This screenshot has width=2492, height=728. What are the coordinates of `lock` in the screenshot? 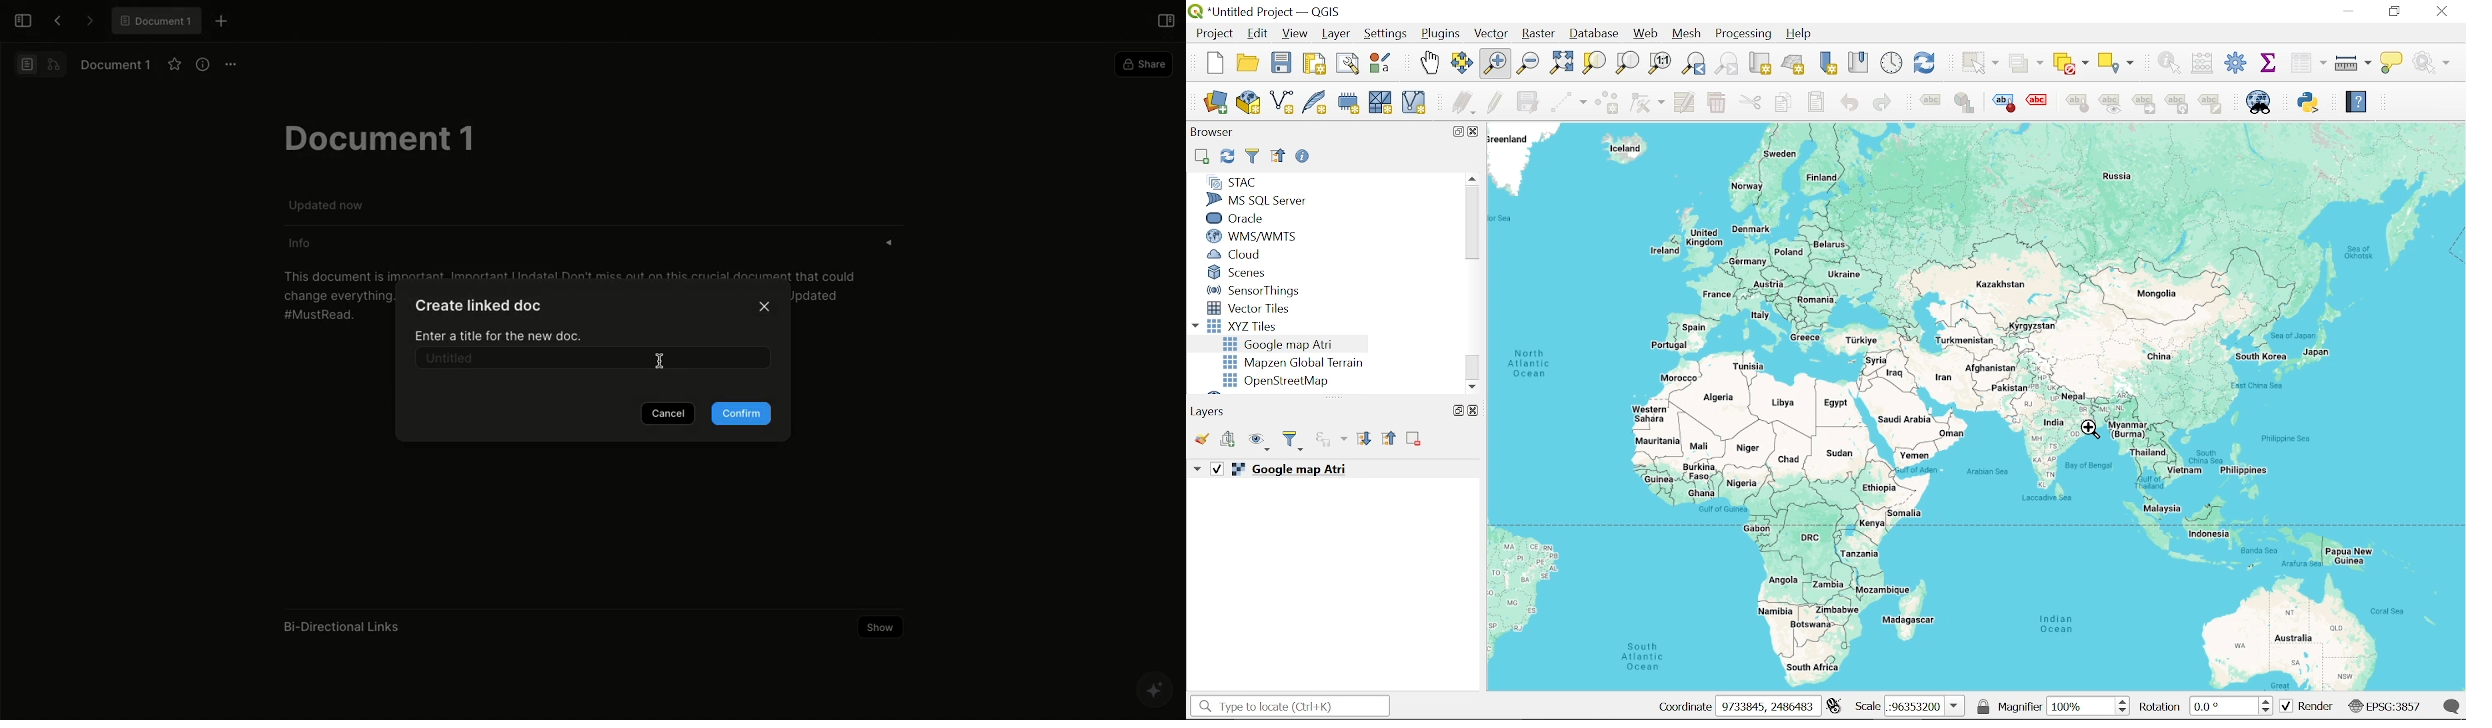 It's located at (1984, 706).